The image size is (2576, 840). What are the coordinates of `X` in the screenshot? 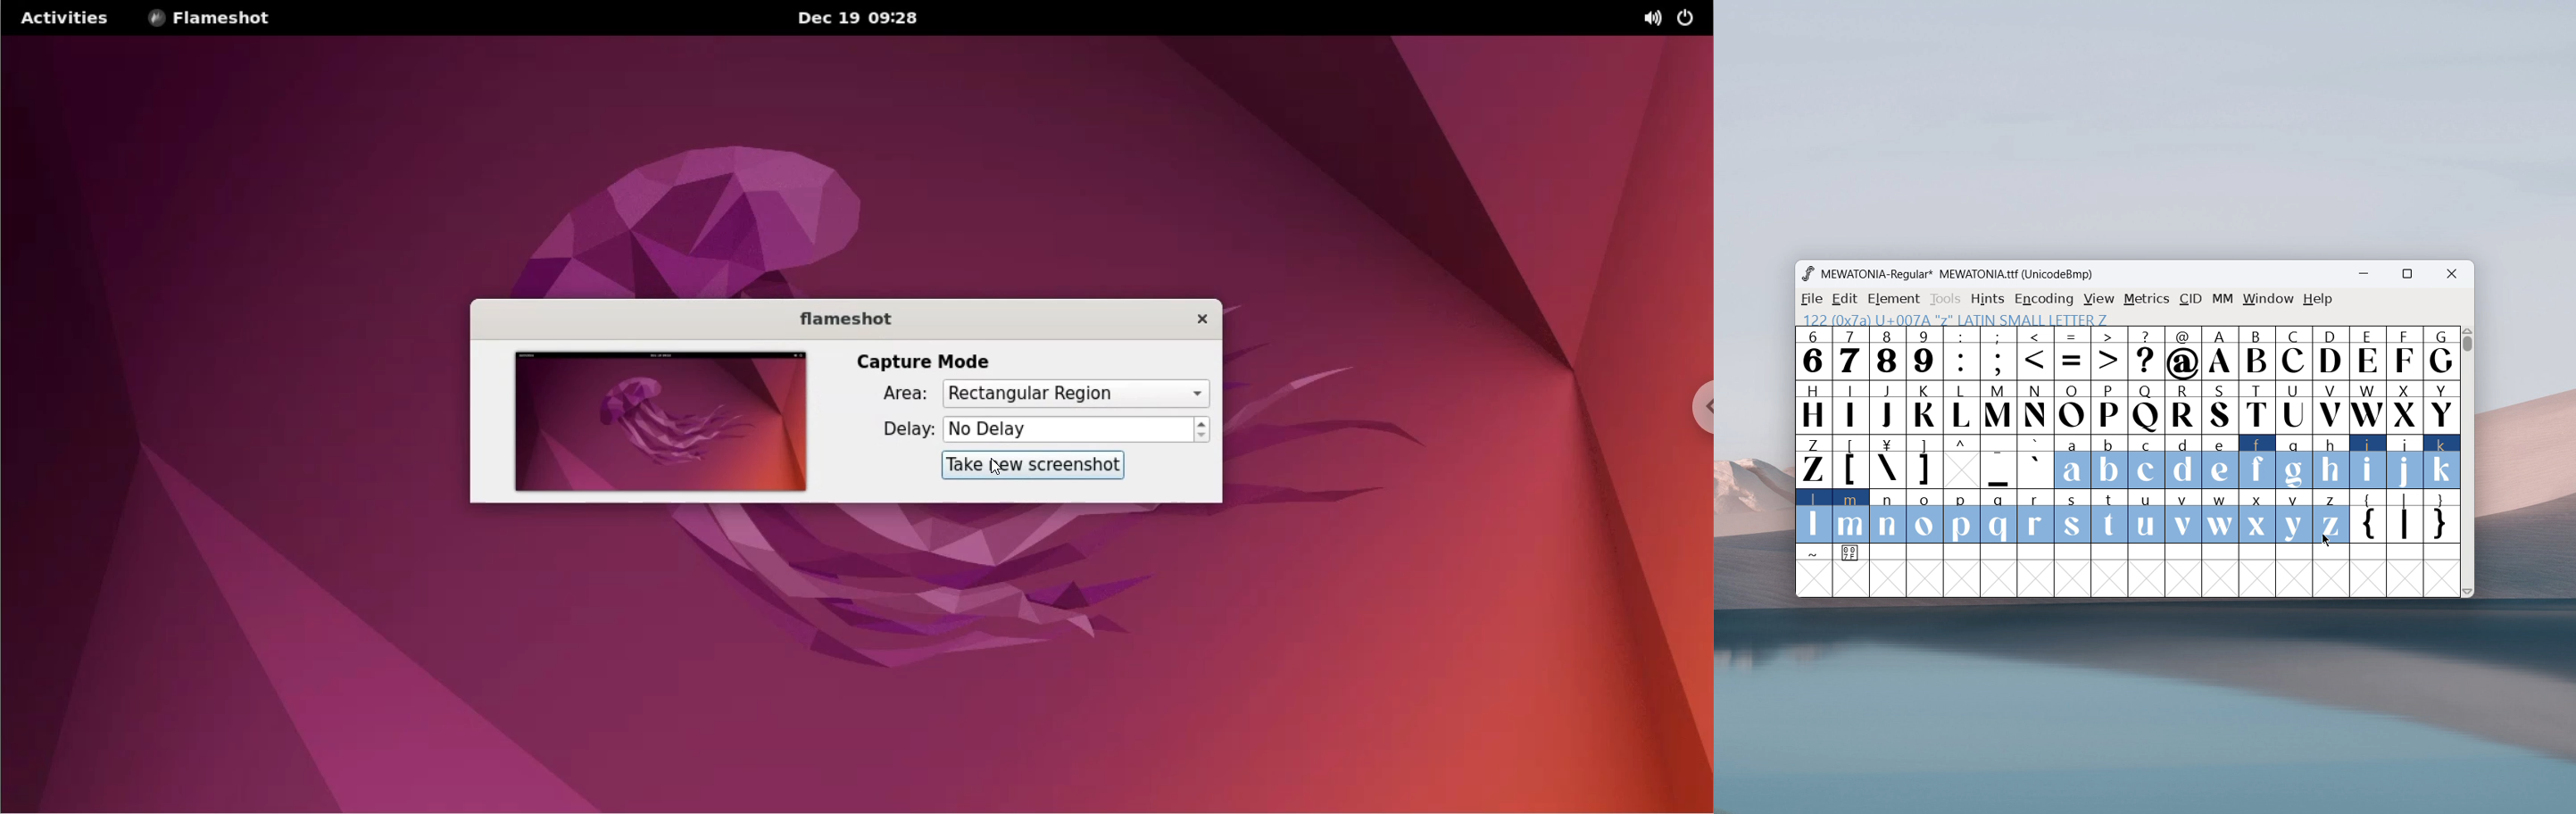 It's located at (2405, 406).